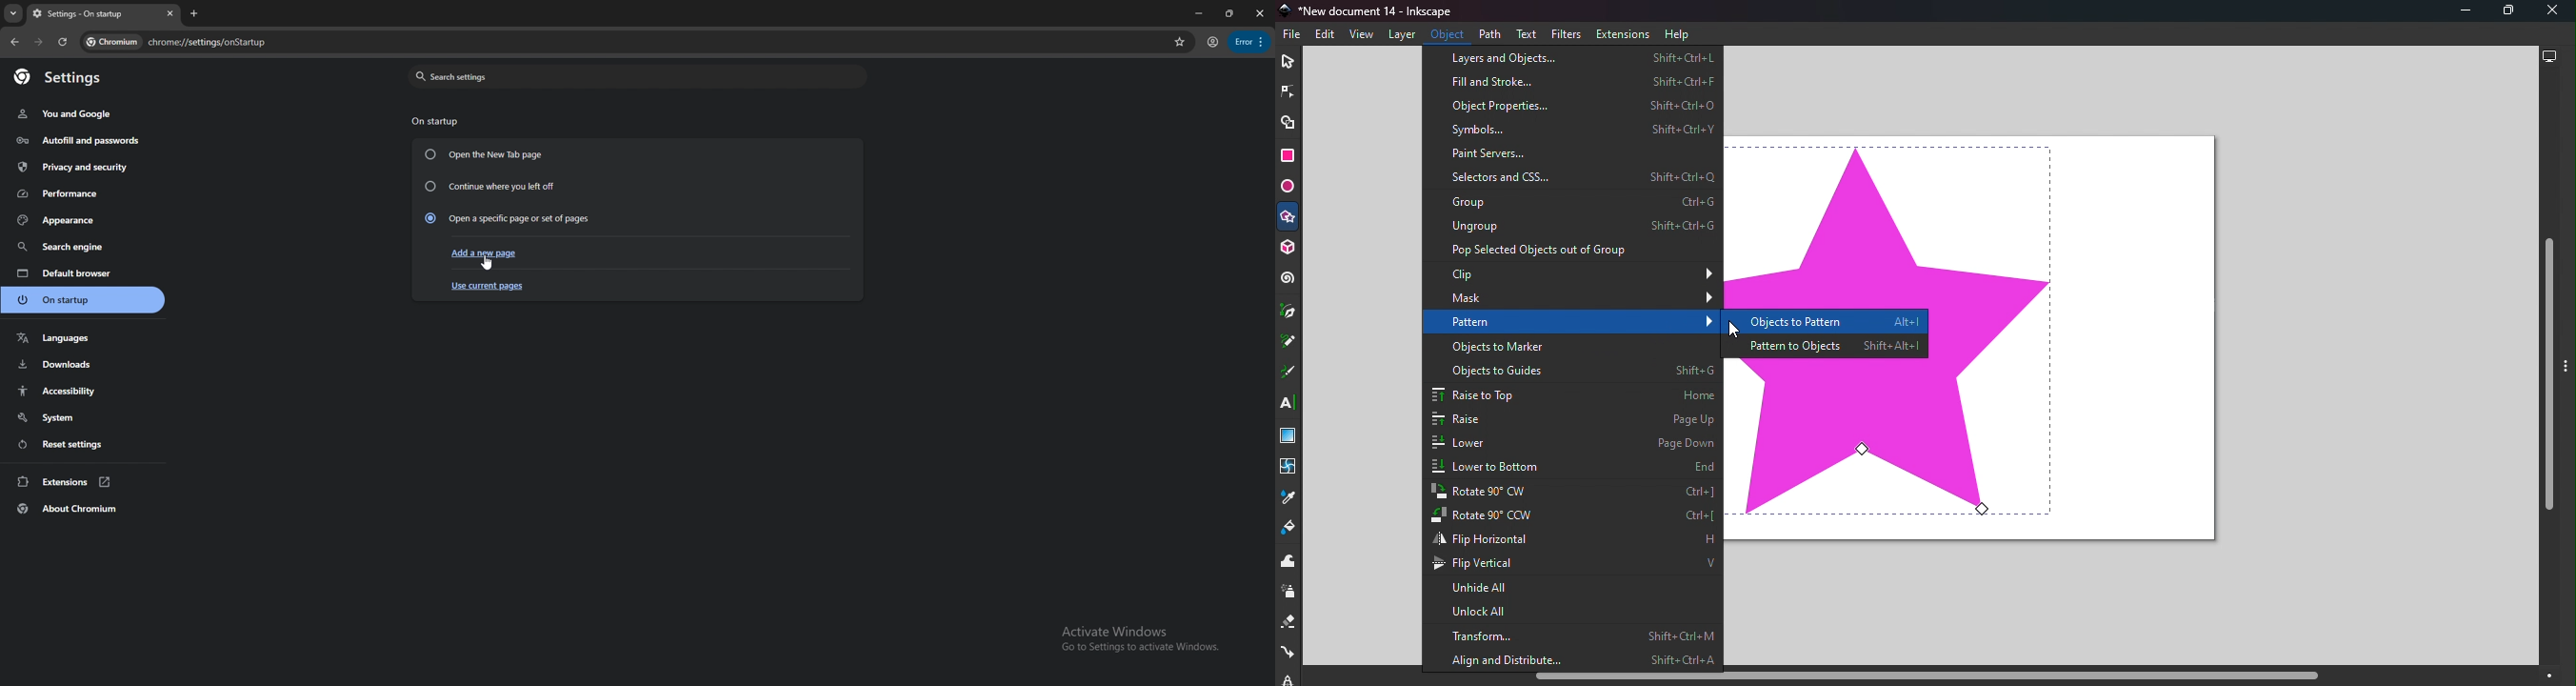 This screenshot has height=700, width=2576. What do you see at coordinates (1289, 404) in the screenshot?
I see `Text tool` at bounding box center [1289, 404].